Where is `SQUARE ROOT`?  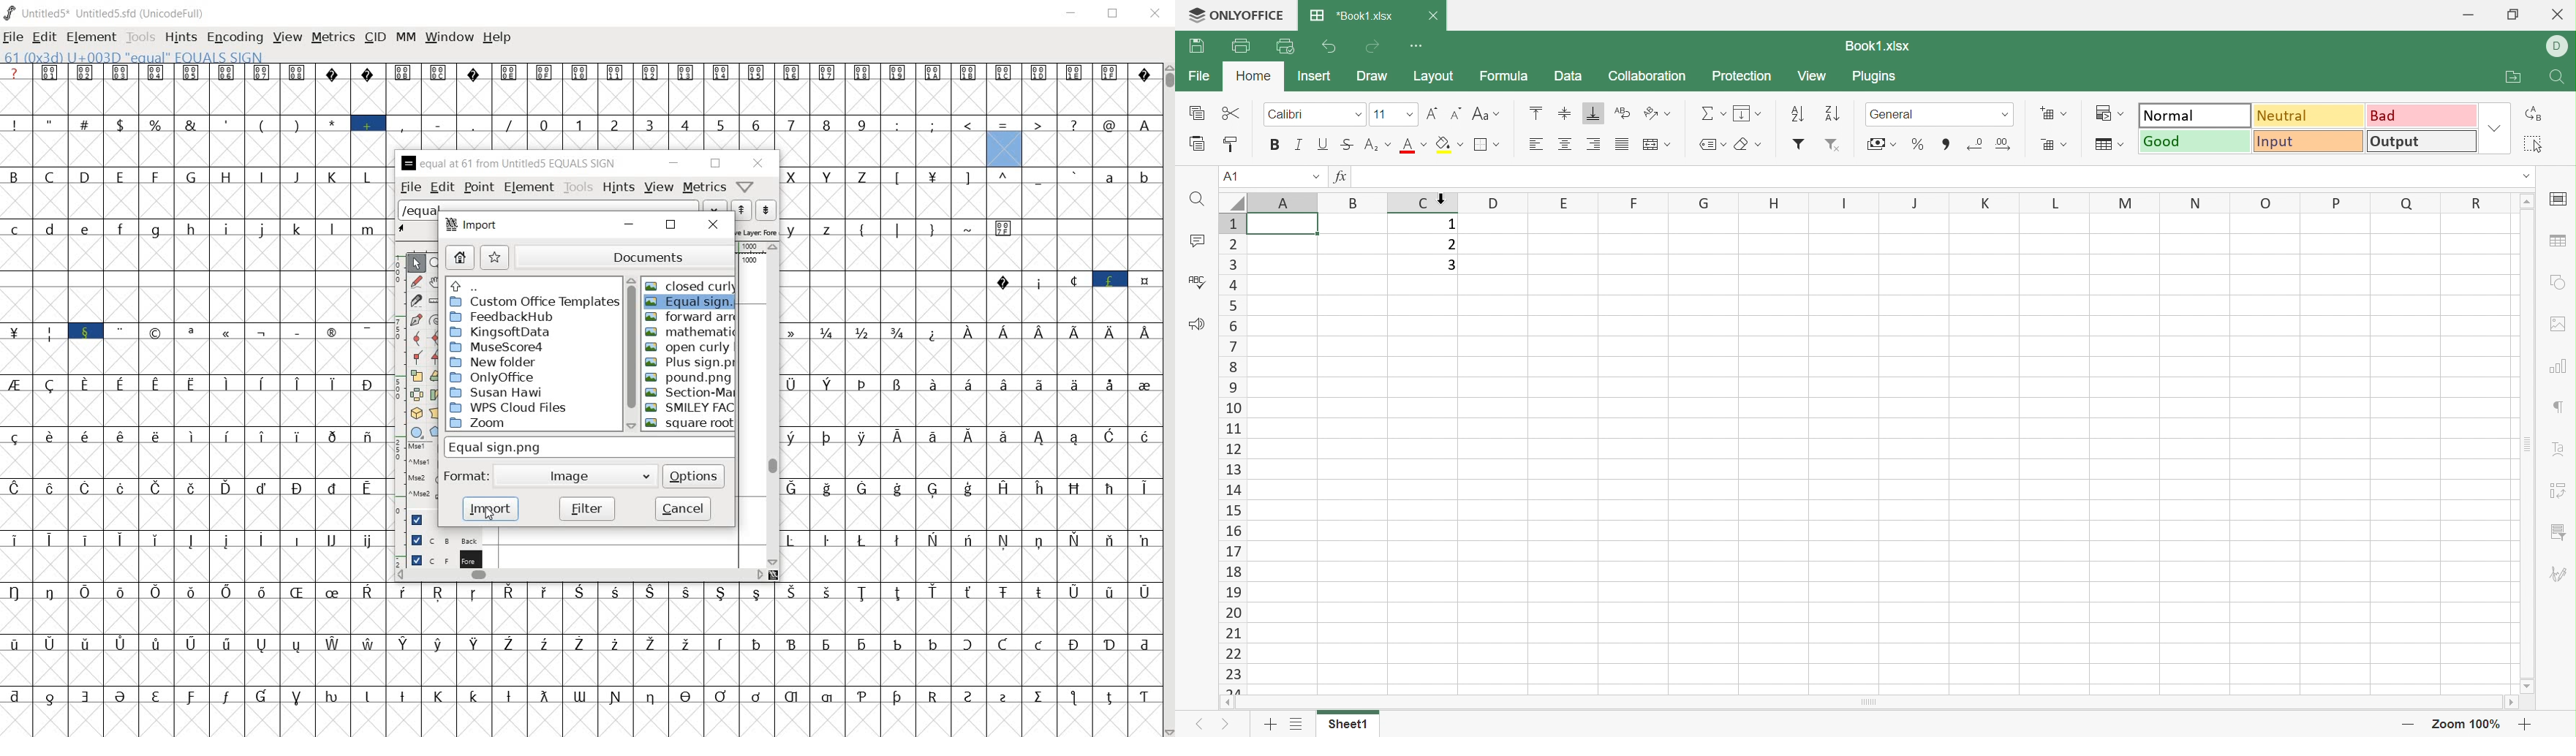
SQUARE ROOT is located at coordinates (689, 424).